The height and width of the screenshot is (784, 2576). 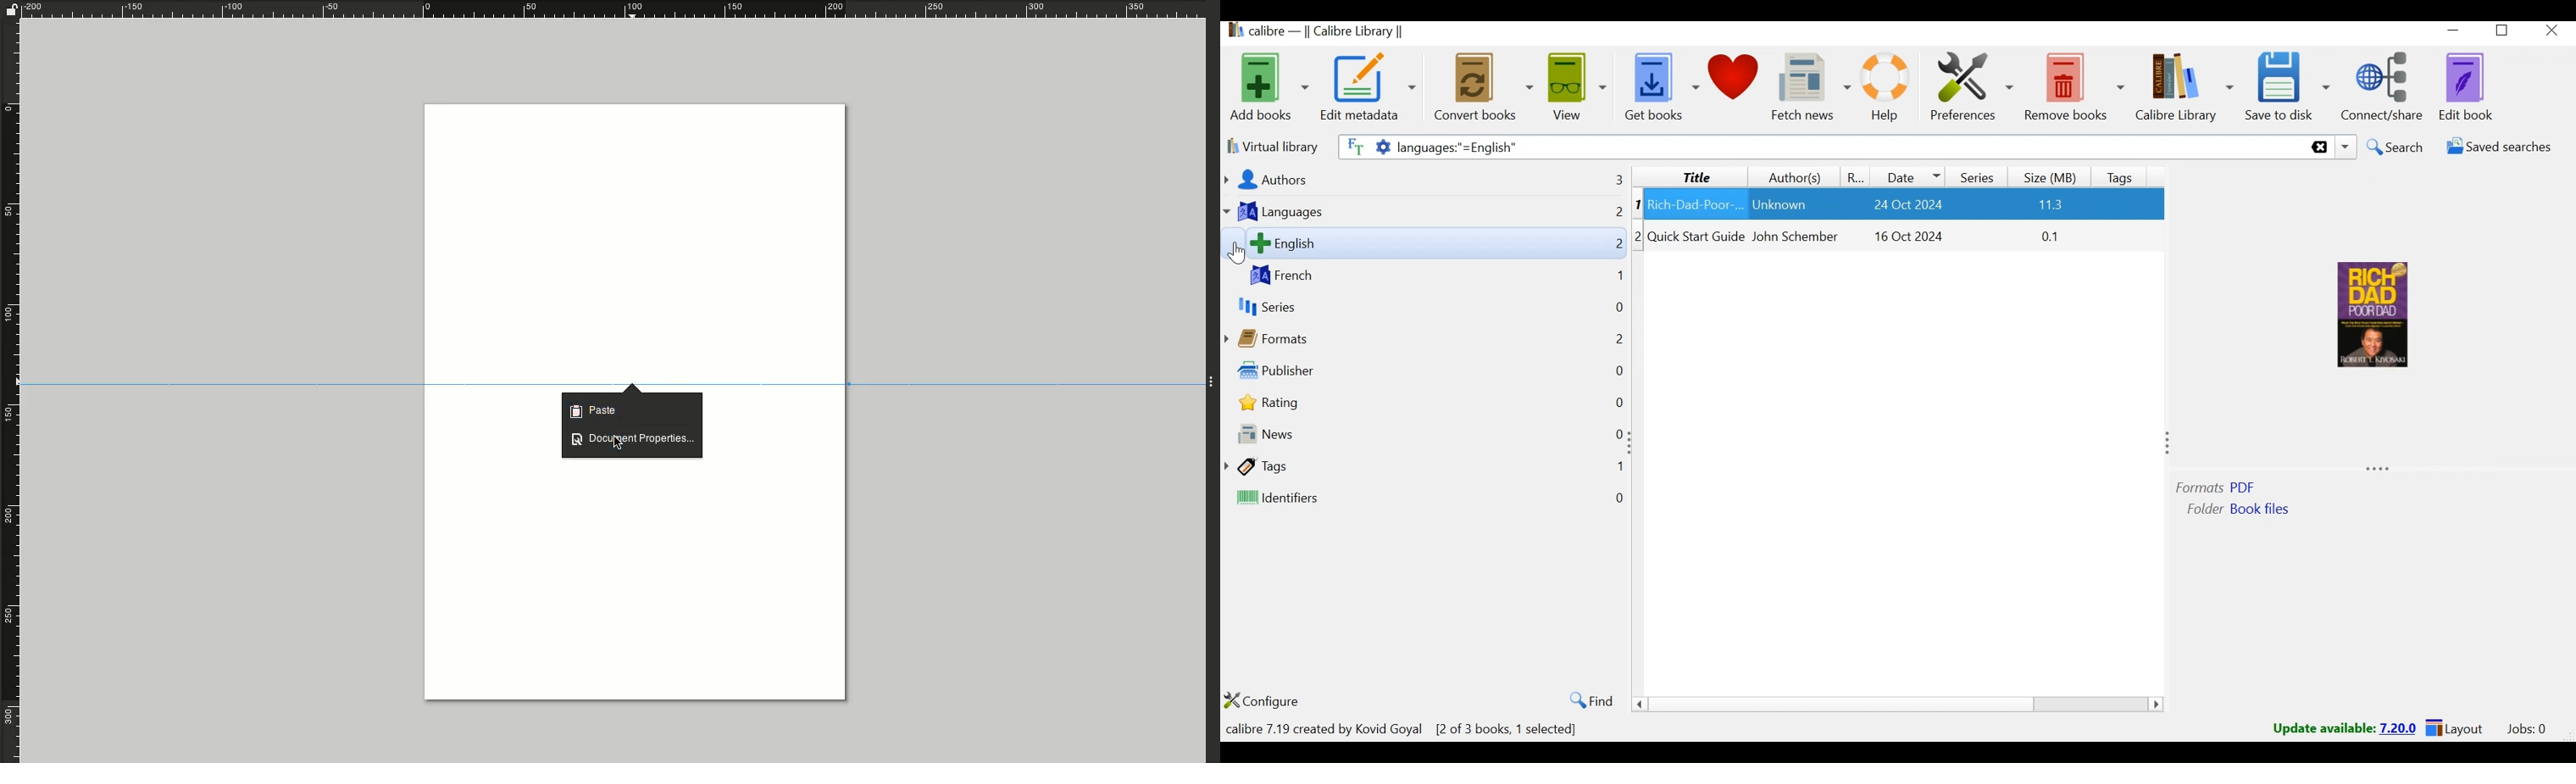 What do you see at coordinates (2505, 32) in the screenshot?
I see `Restore` at bounding box center [2505, 32].